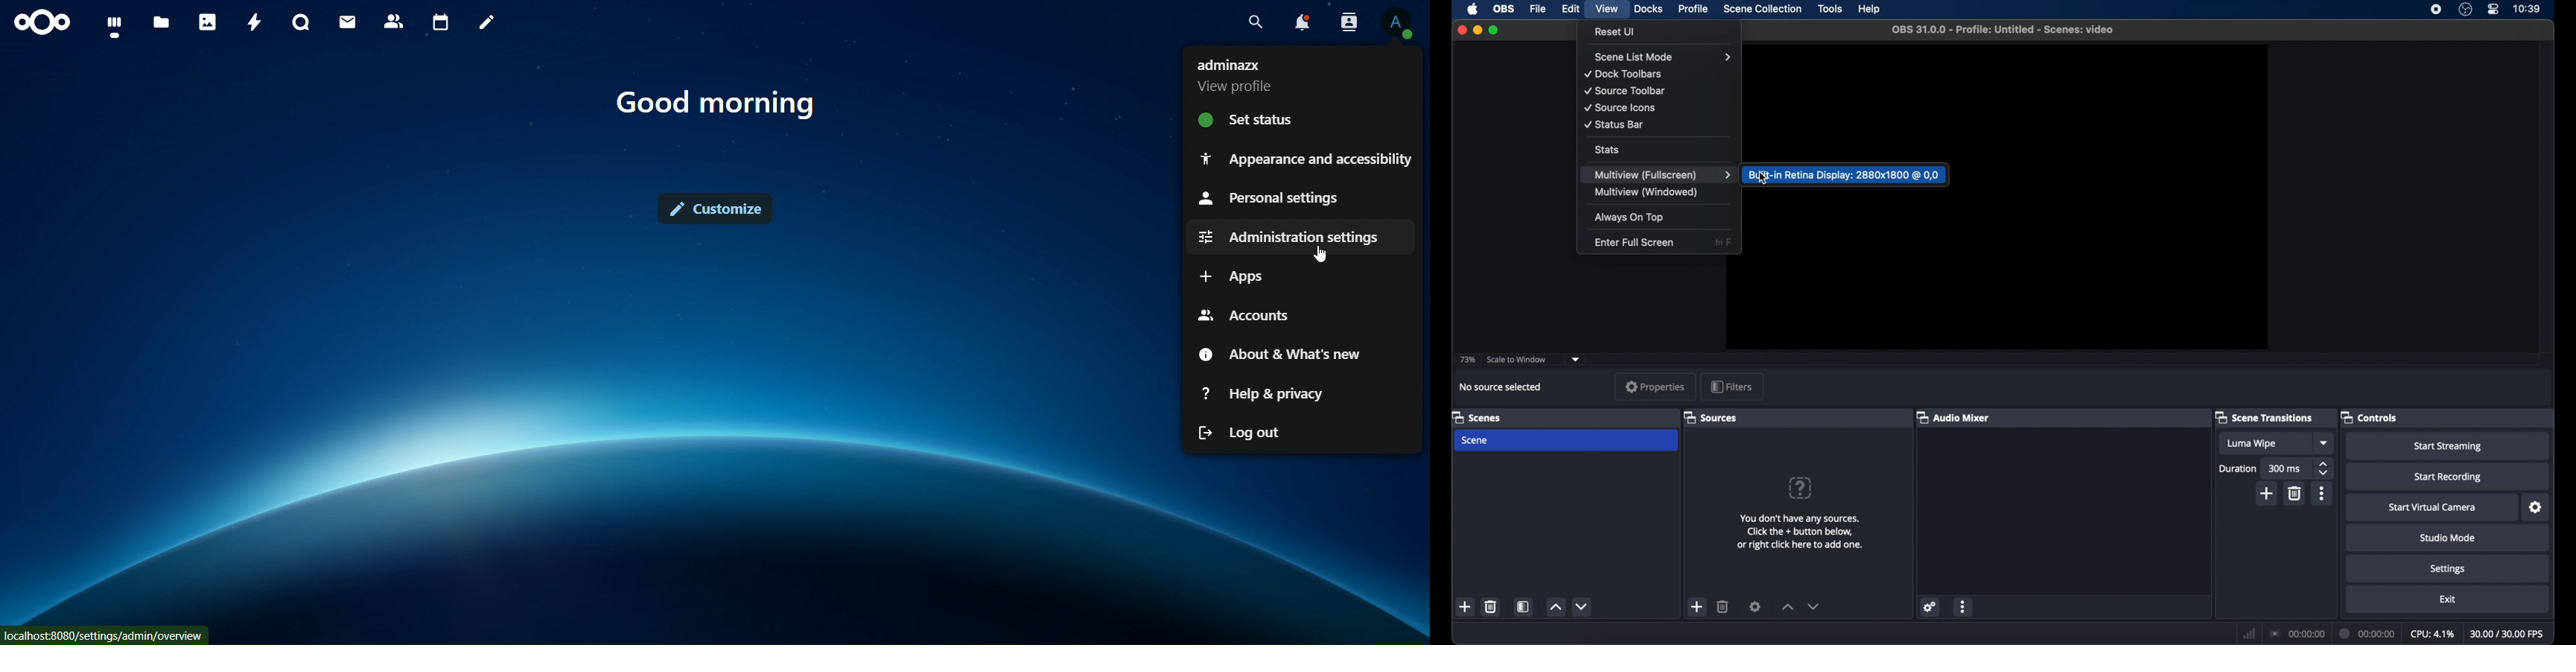 Image resolution: width=2576 pixels, height=672 pixels. Describe the element at coordinates (1664, 175) in the screenshot. I see `multiview (fullscreen)` at that location.